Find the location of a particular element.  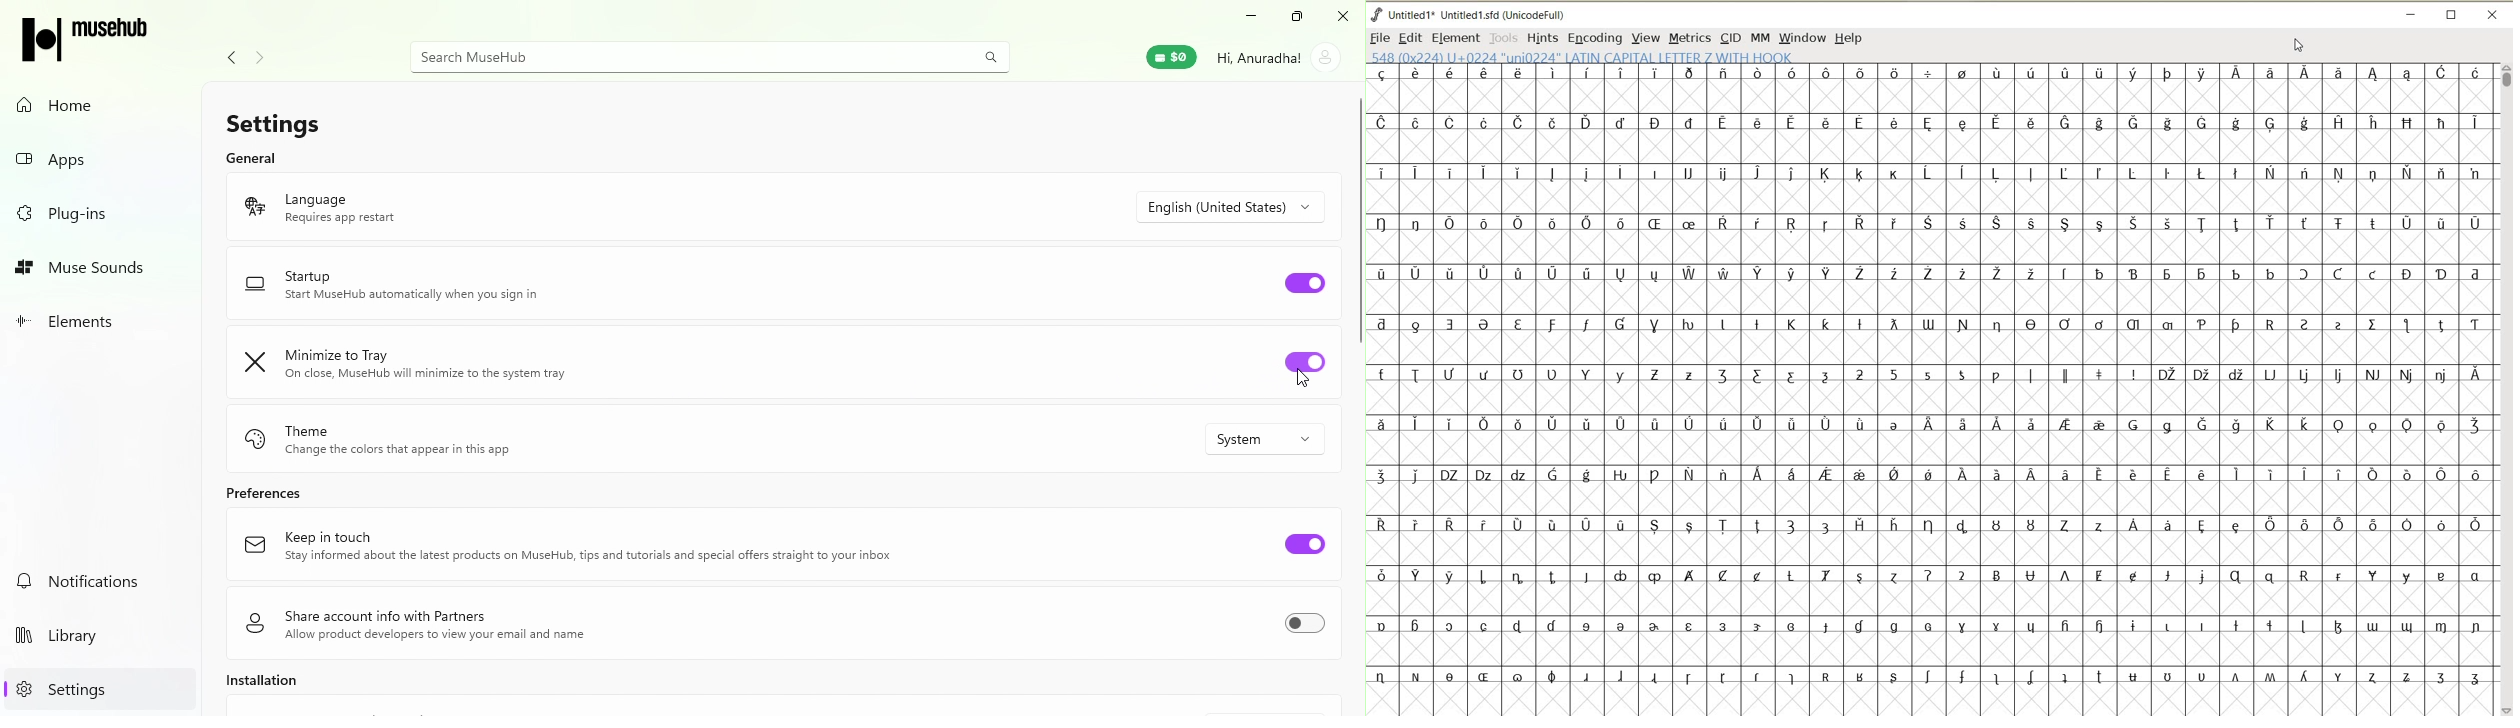

Drop down menu is located at coordinates (1266, 441).